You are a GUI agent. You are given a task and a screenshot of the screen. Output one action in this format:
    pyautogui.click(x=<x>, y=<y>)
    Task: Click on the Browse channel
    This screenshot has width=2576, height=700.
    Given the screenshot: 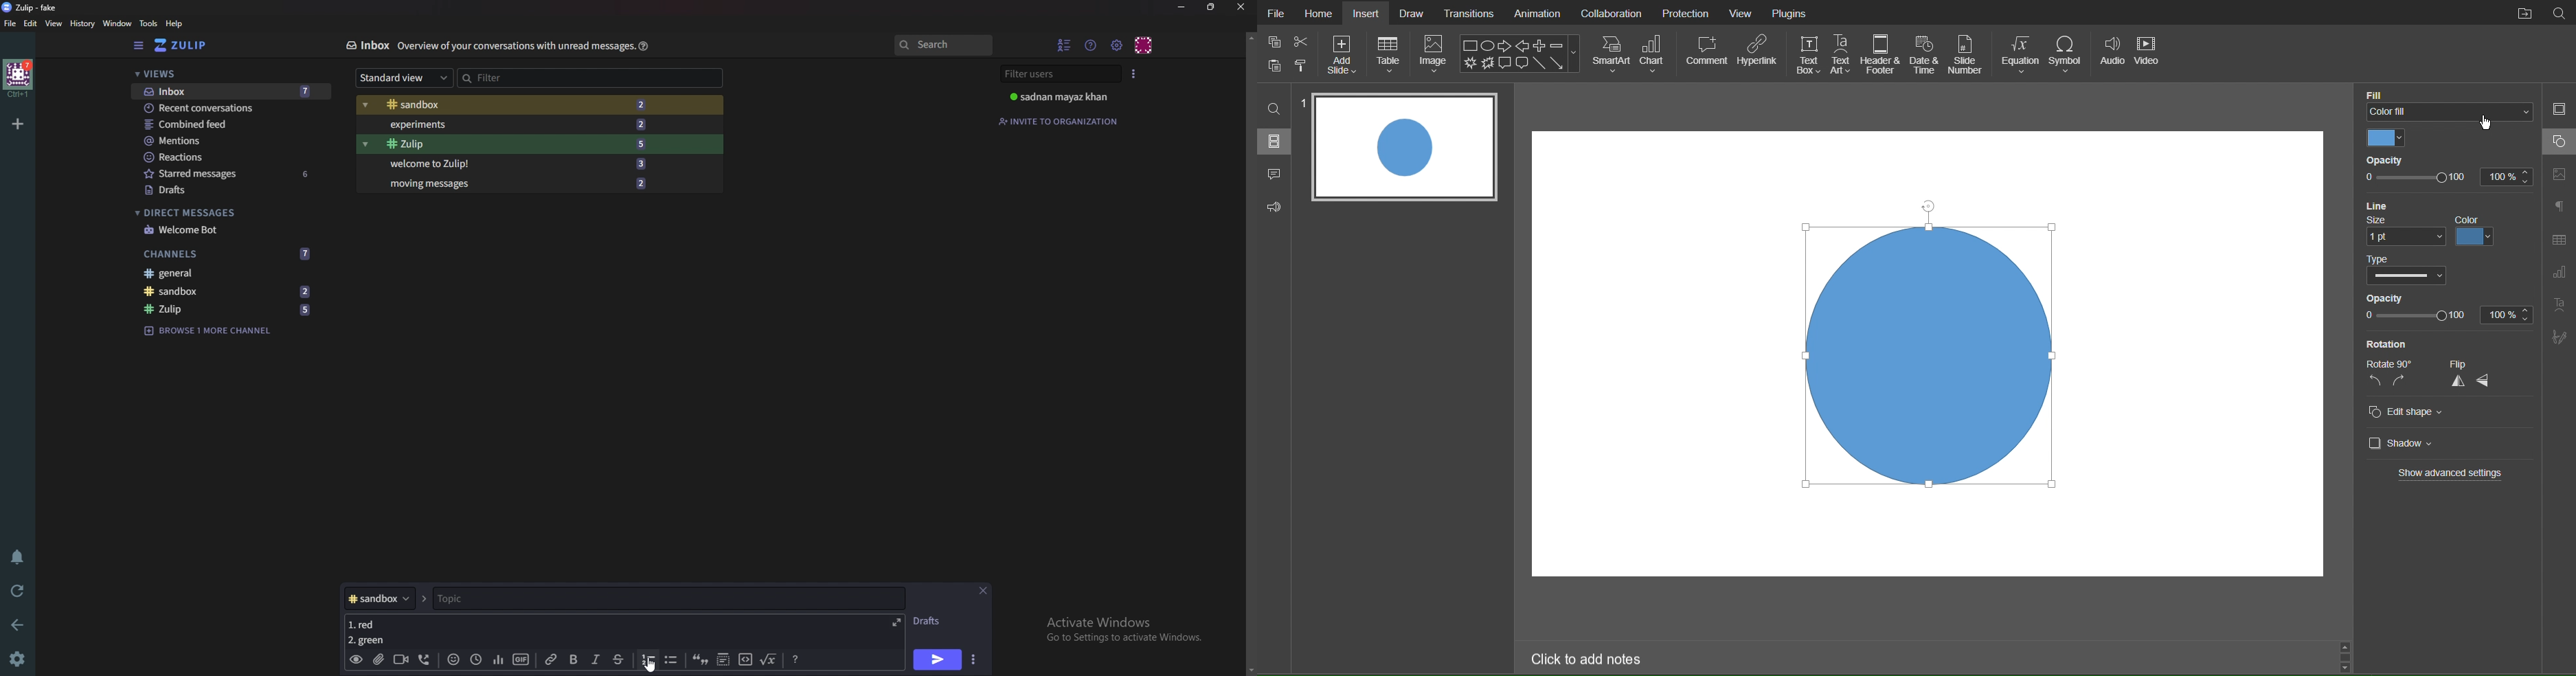 What is the action you would take?
    pyautogui.click(x=215, y=329)
    